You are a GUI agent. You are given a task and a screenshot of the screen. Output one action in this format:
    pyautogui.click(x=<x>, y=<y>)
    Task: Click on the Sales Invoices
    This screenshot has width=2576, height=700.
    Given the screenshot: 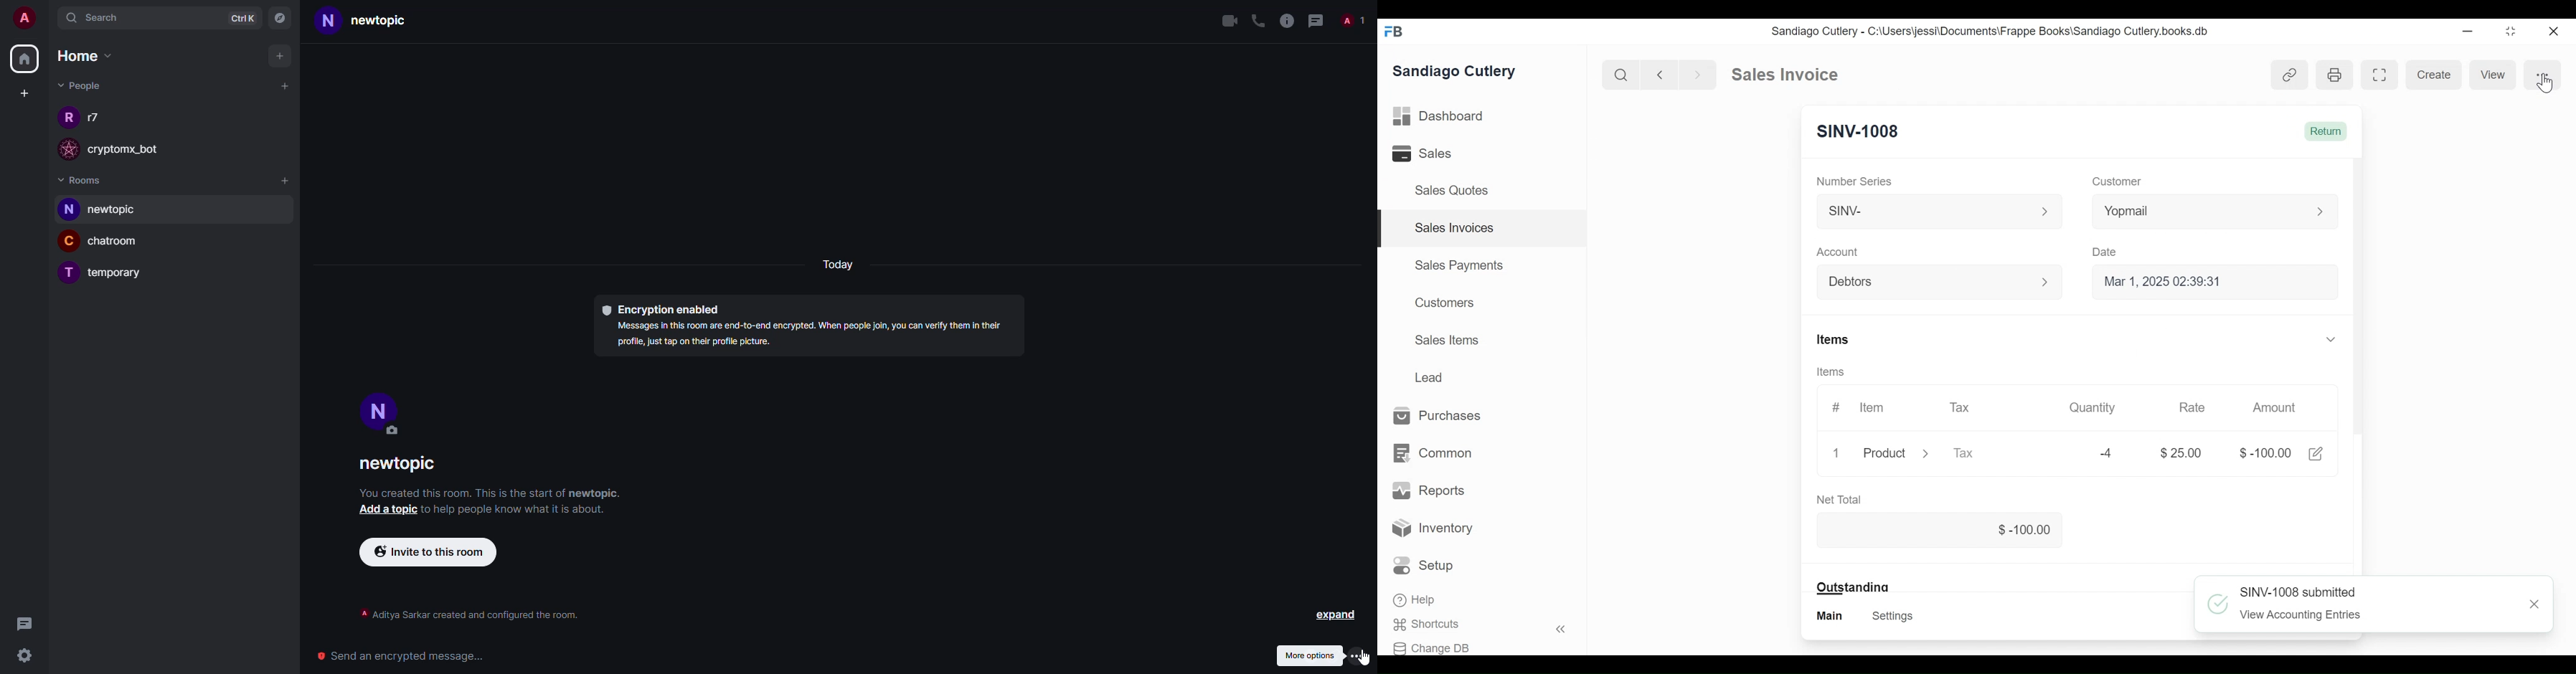 What is the action you would take?
    pyautogui.click(x=1455, y=228)
    